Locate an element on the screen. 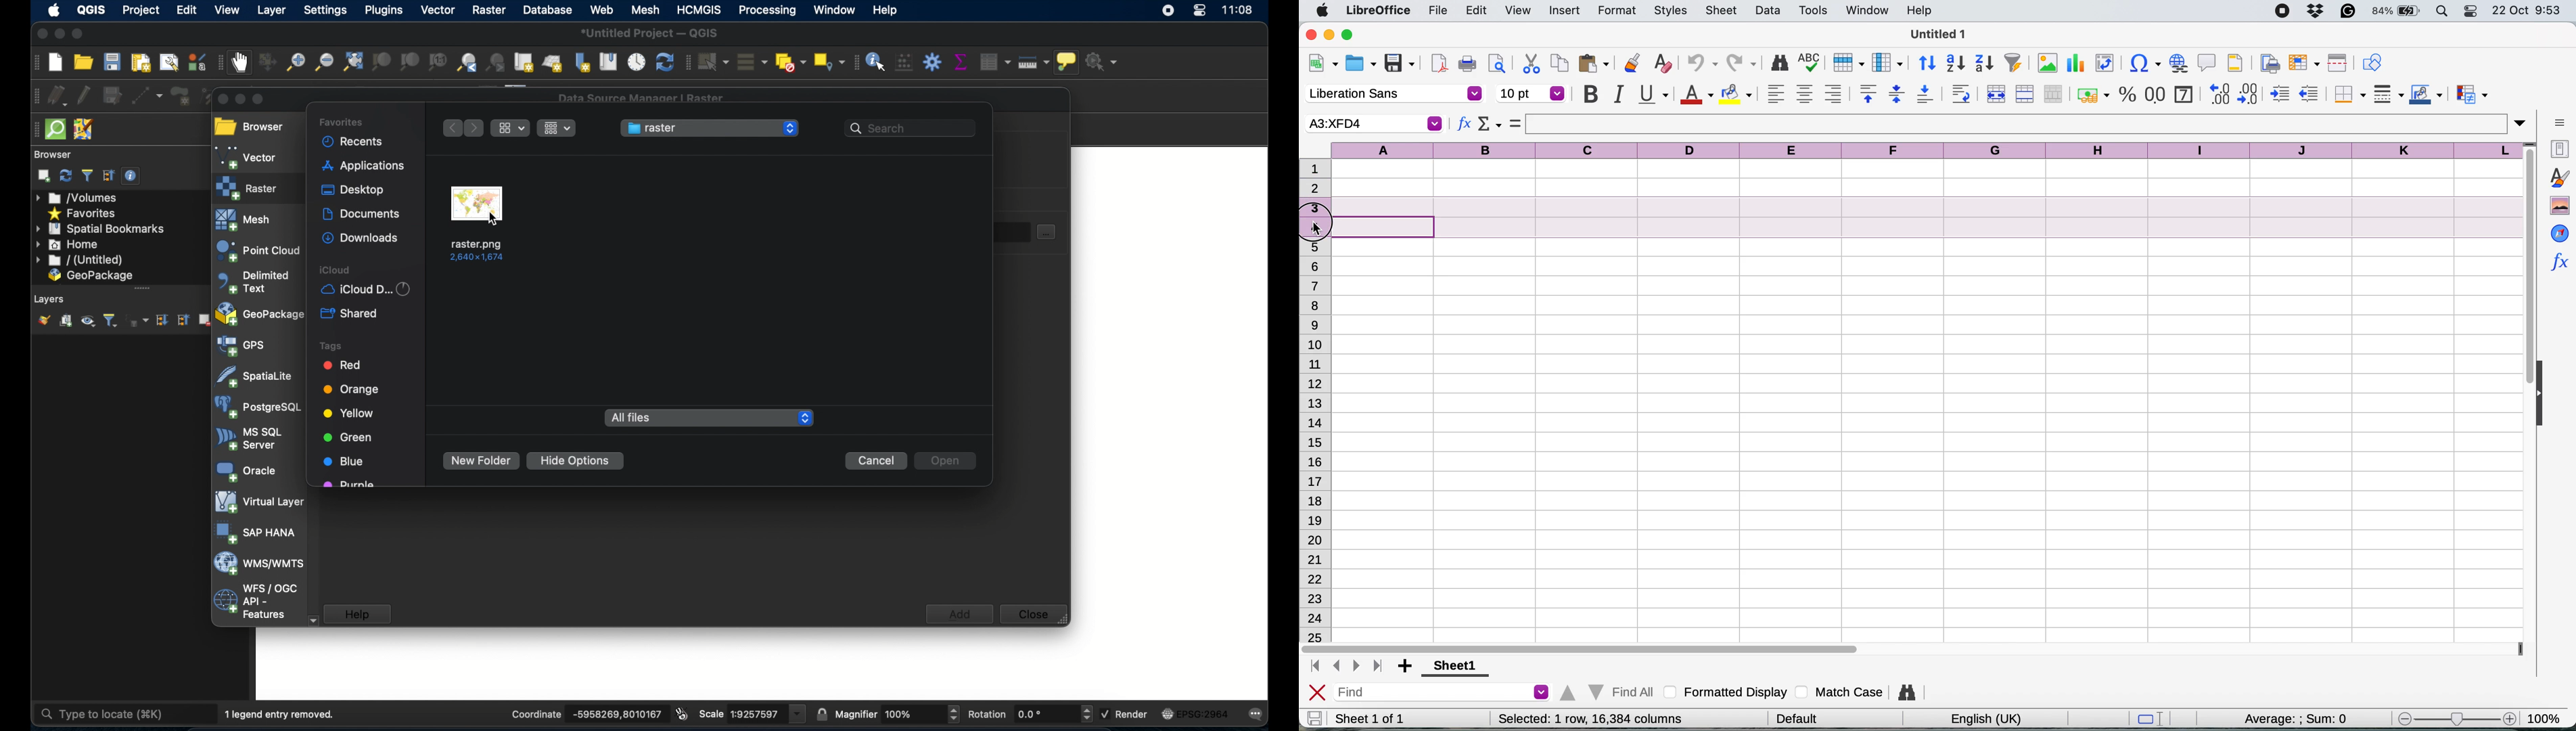  show map tips is located at coordinates (1068, 64).